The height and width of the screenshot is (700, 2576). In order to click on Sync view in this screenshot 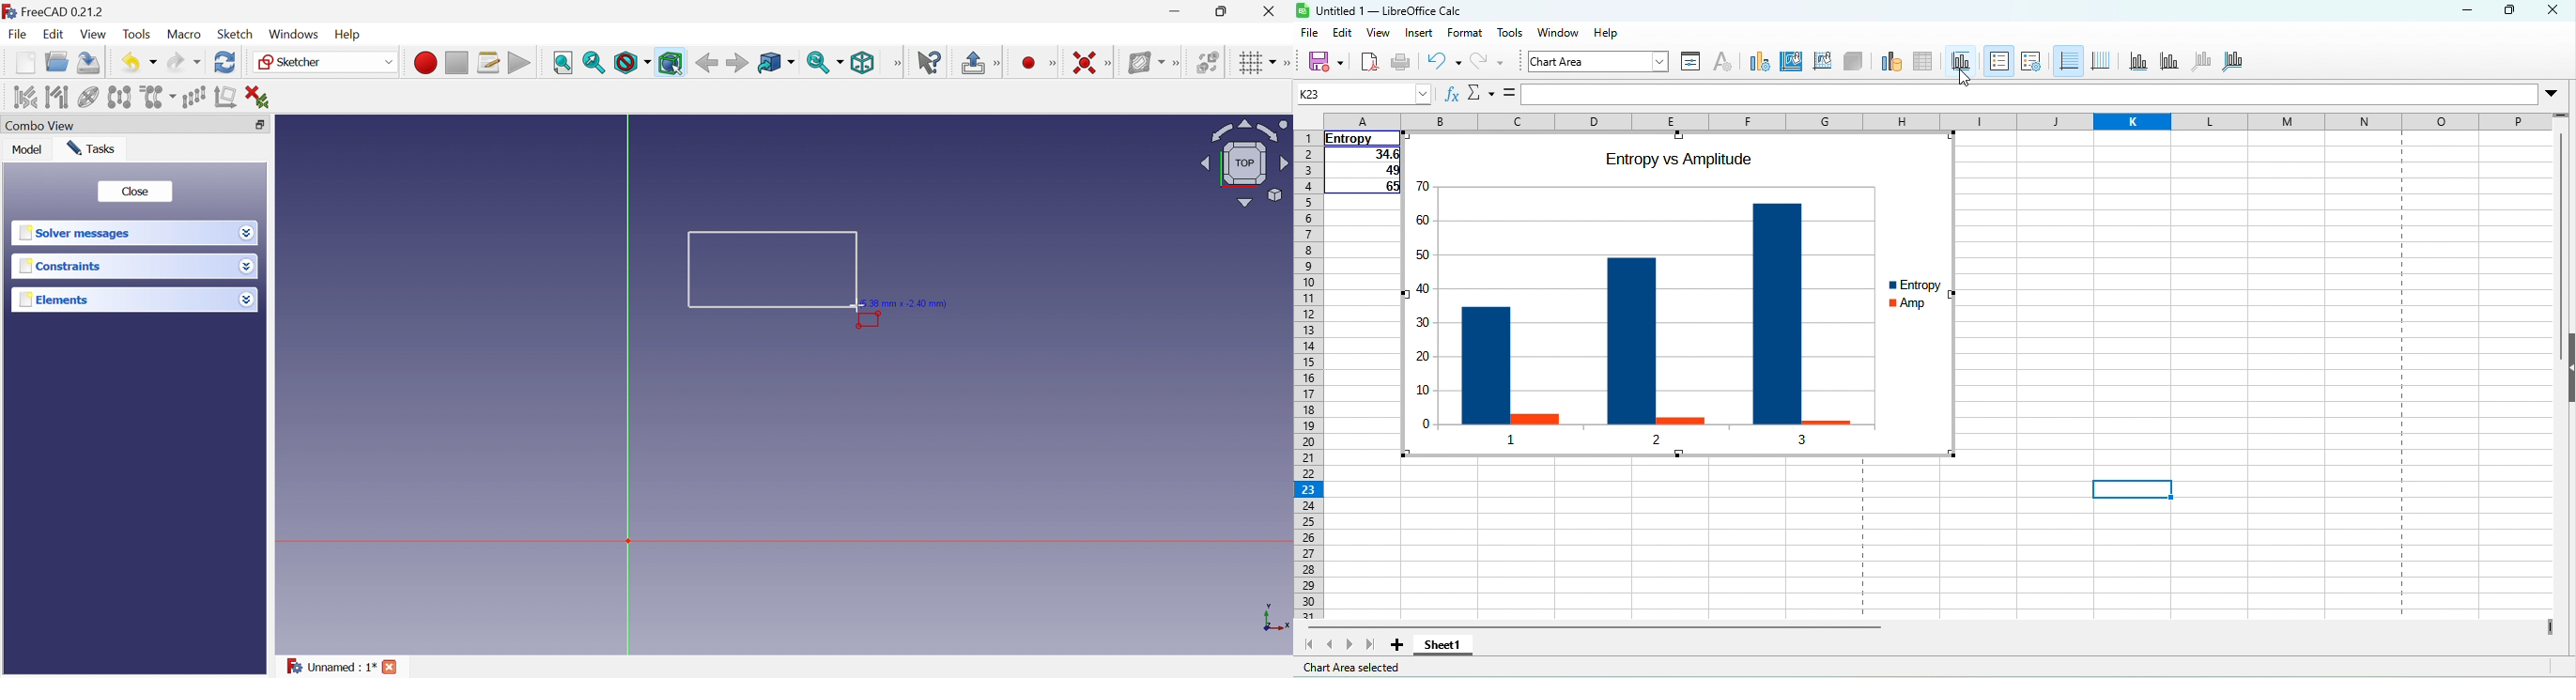, I will do `click(826, 63)`.